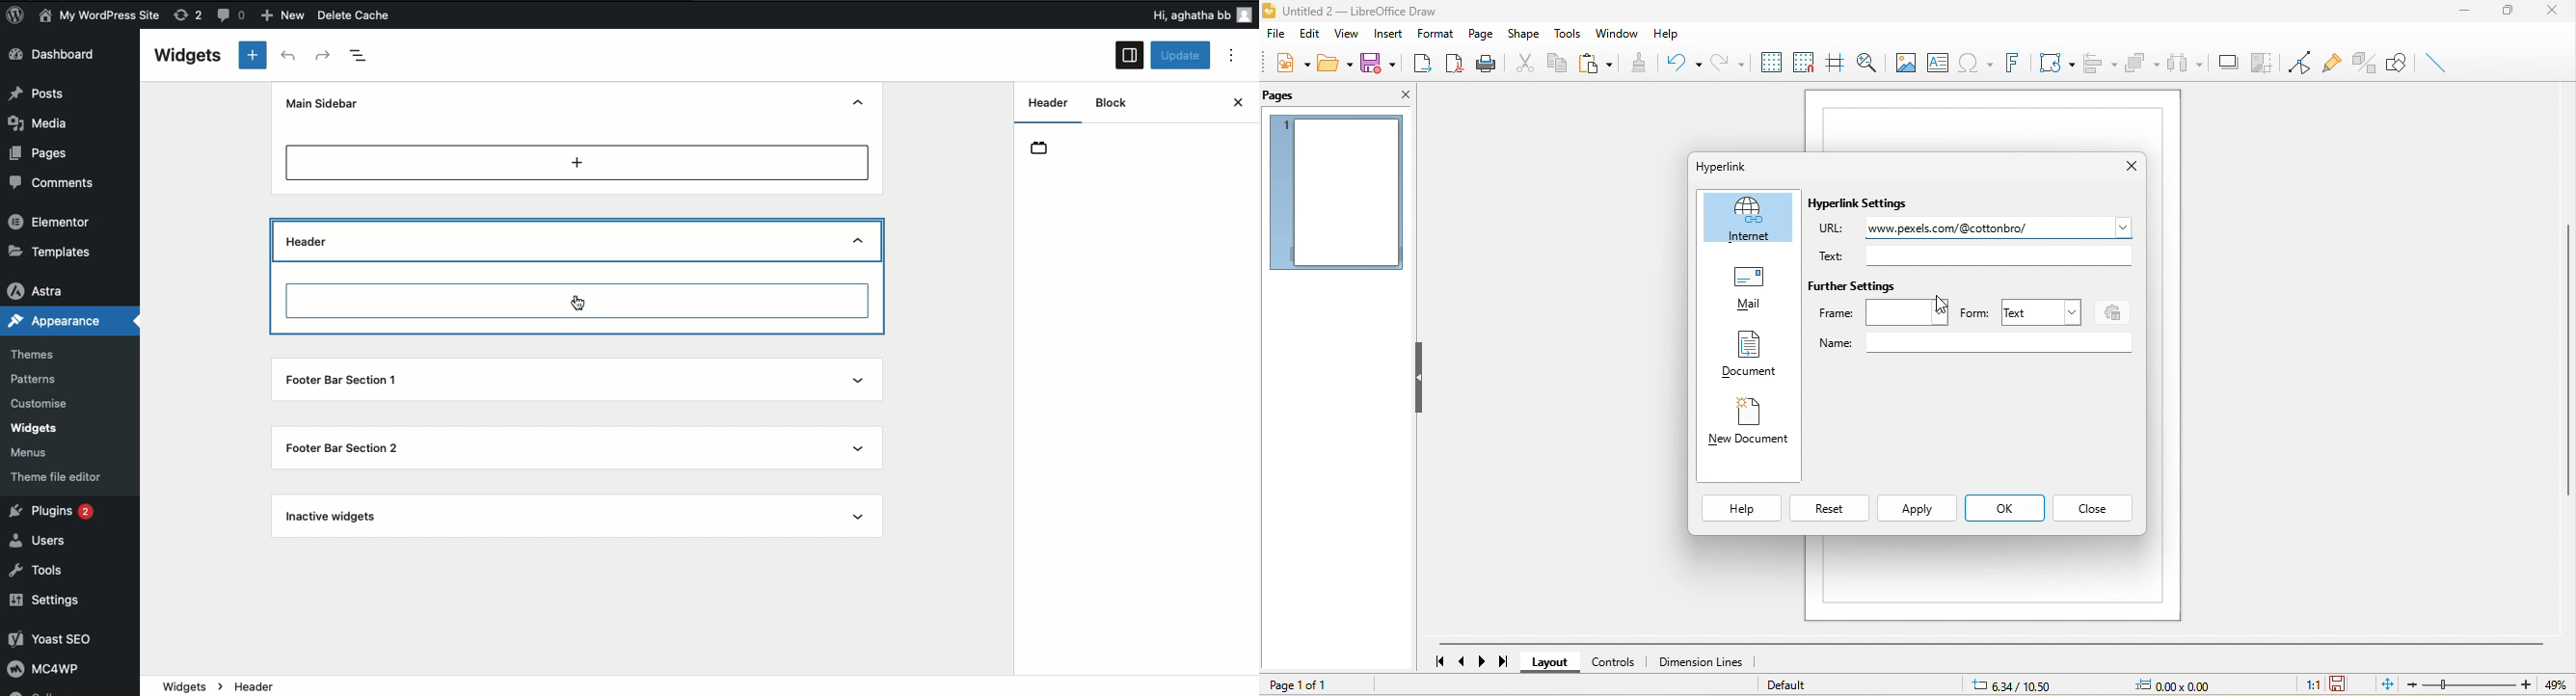 Image resolution: width=2576 pixels, height=700 pixels. I want to click on gluepoint function, so click(2329, 63).